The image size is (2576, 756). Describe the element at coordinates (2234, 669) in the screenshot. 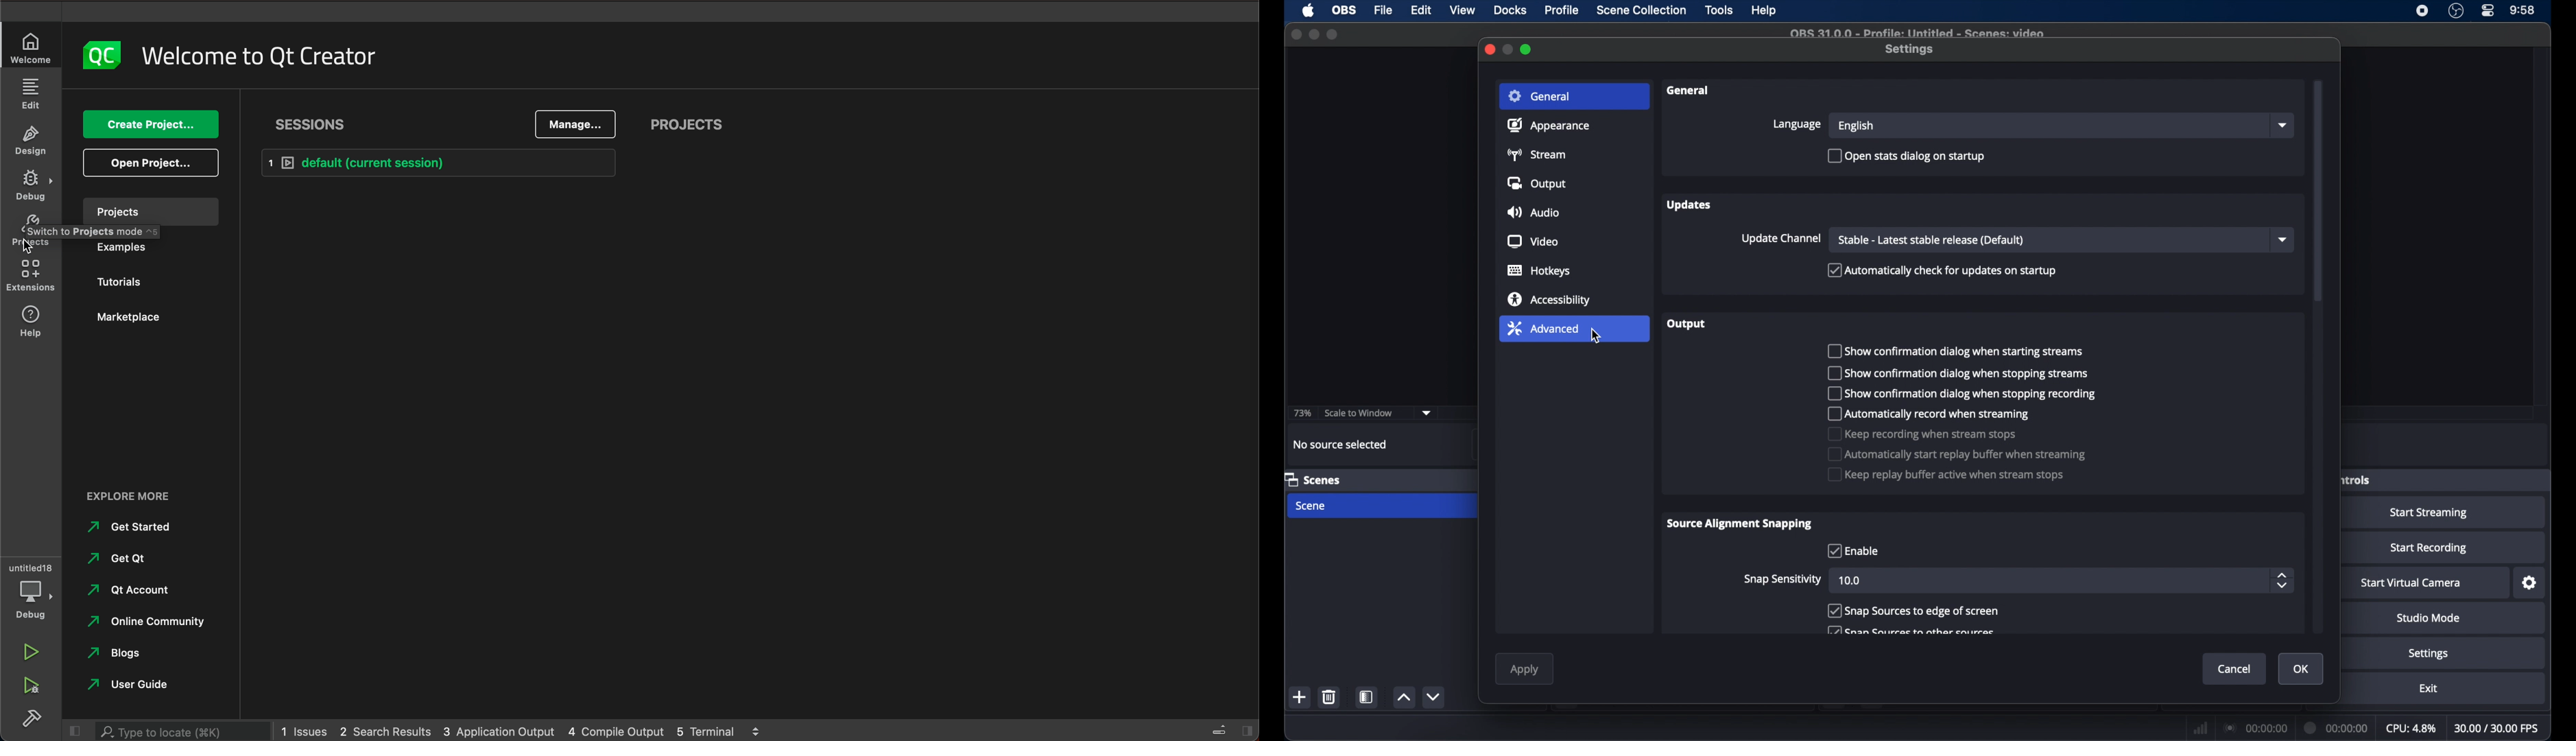

I see `cancel` at that location.